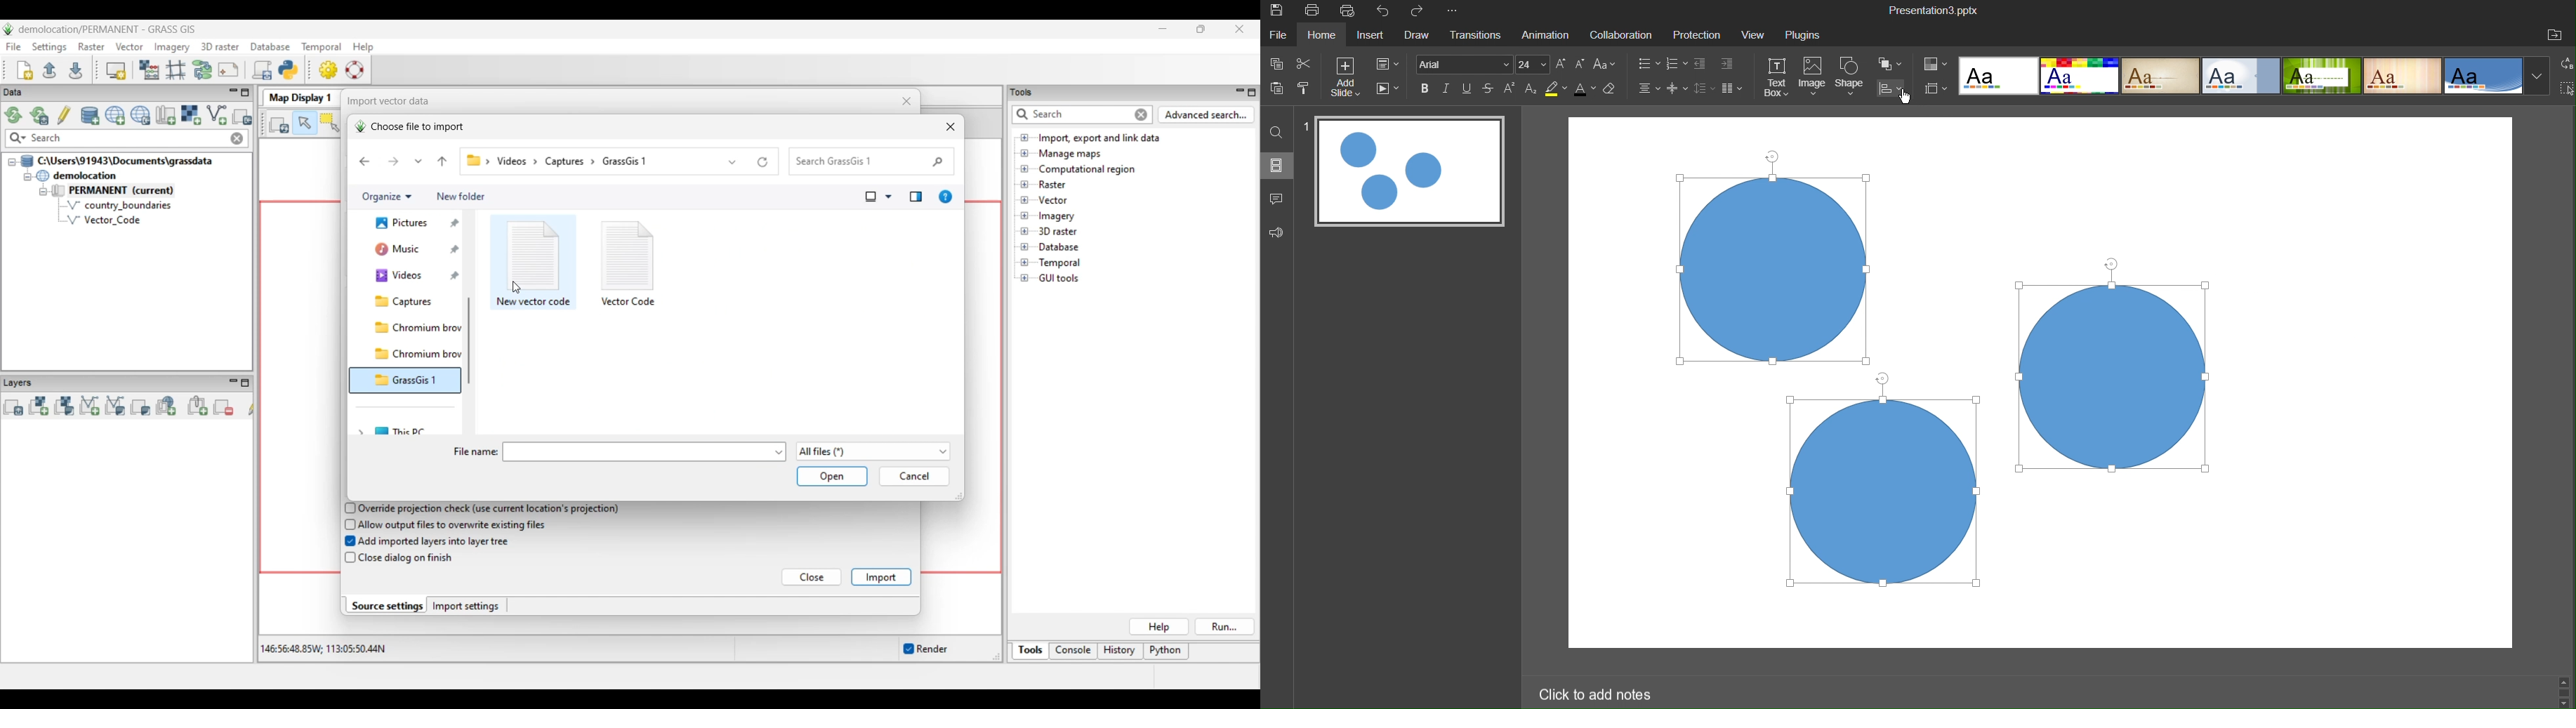  Describe the element at coordinates (1584, 91) in the screenshot. I see `Text Color` at that location.